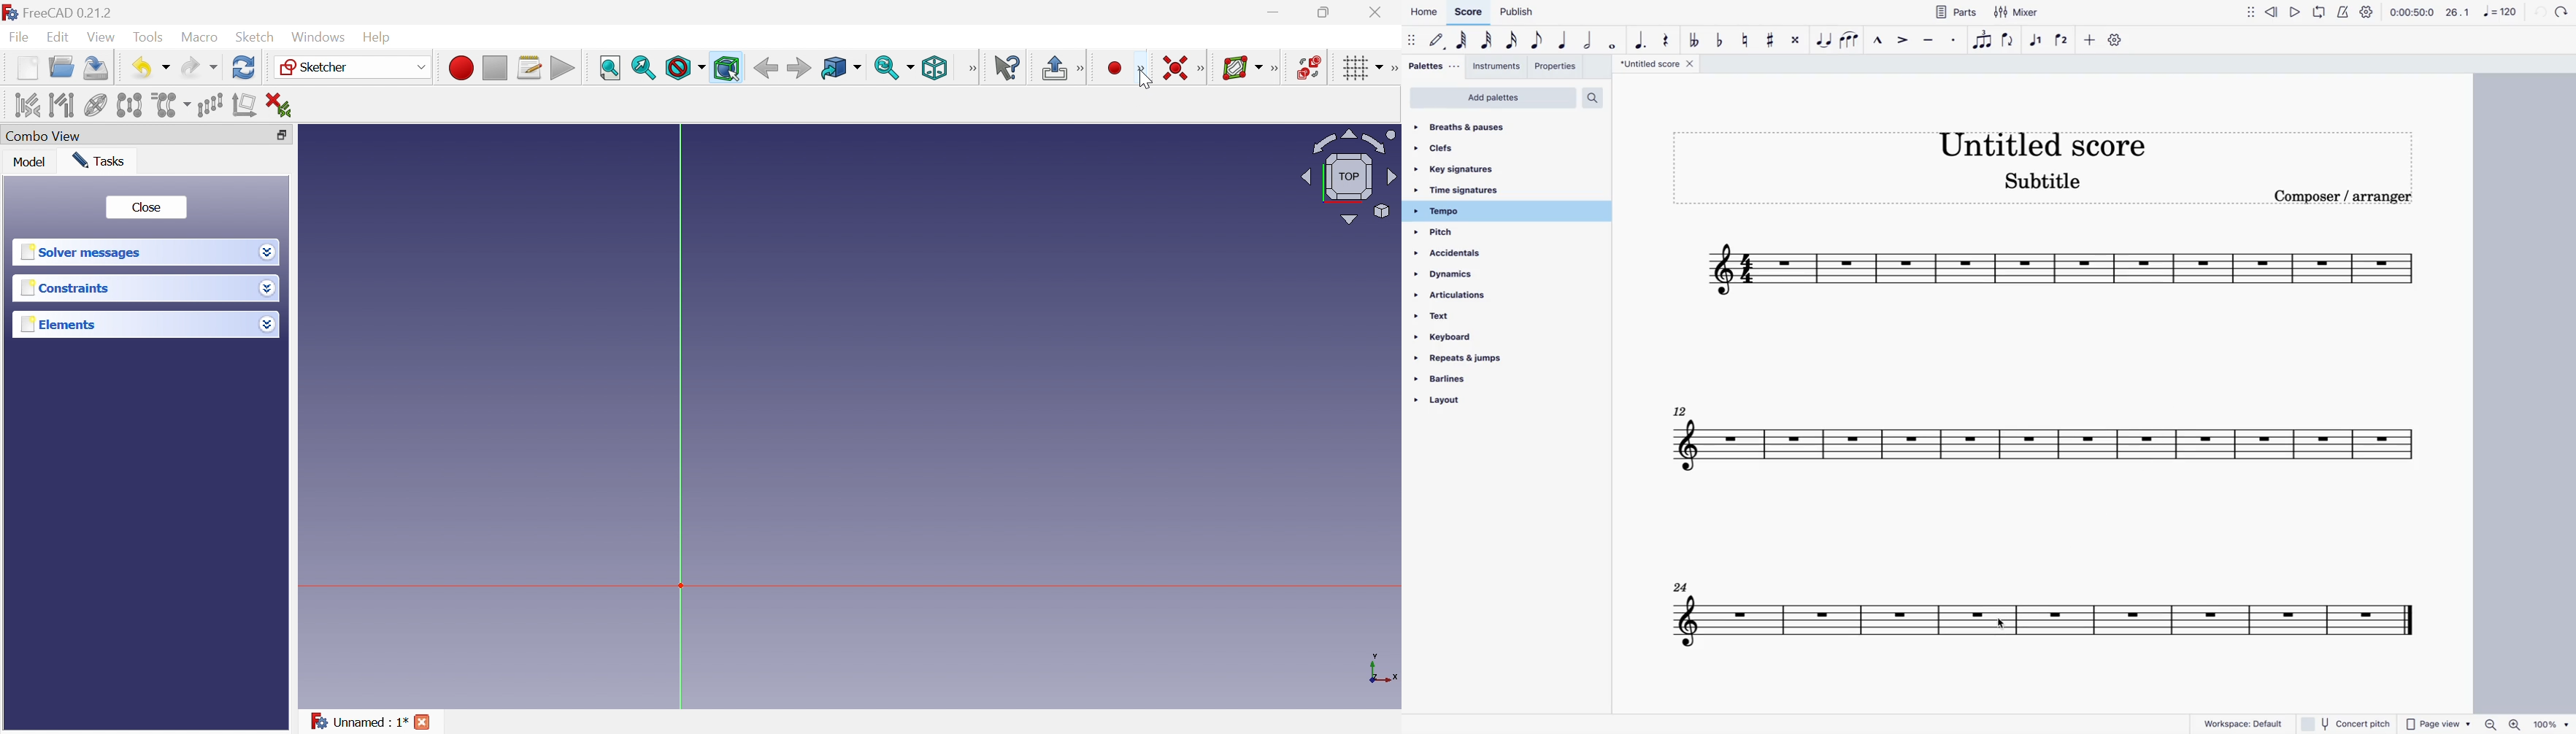 This screenshot has width=2576, height=756. What do you see at coordinates (937, 67) in the screenshot?
I see `Isometric` at bounding box center [937, 67].